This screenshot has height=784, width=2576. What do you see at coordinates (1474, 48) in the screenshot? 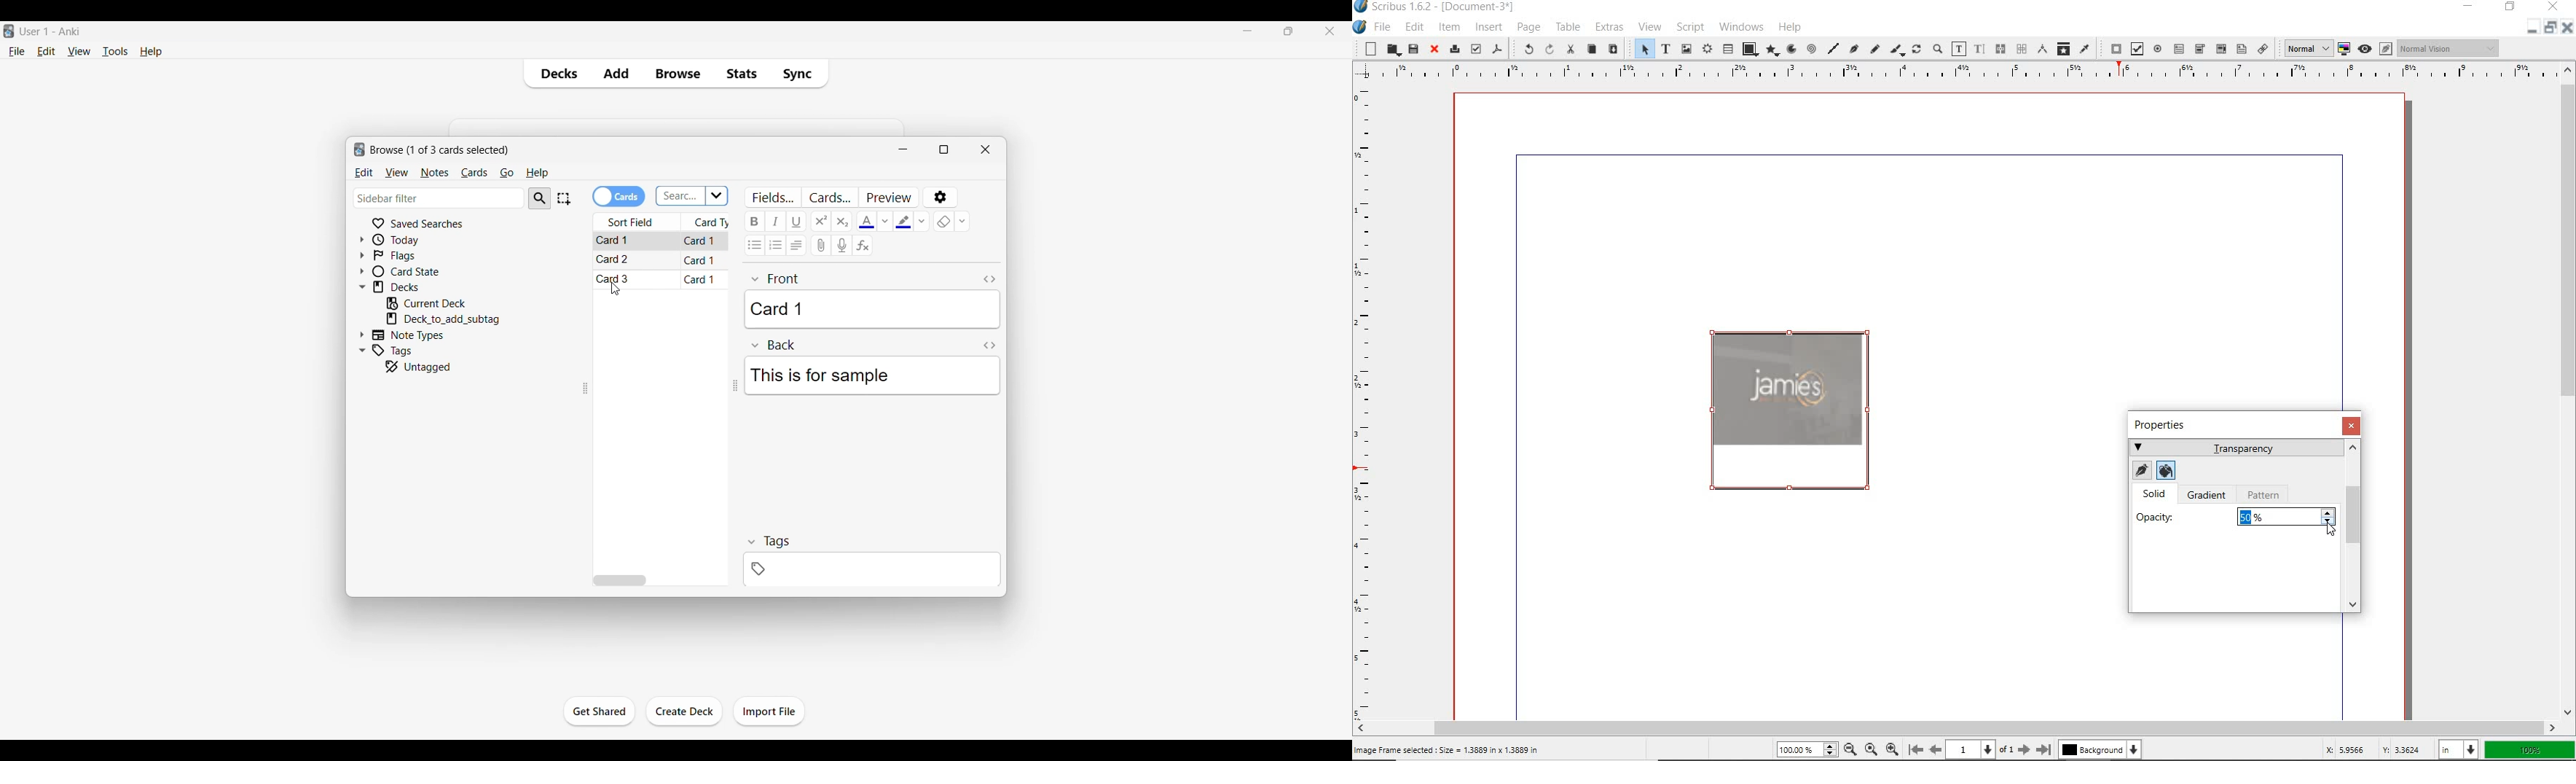
I see `preflight verifier` at bounding box center [1474, 48].